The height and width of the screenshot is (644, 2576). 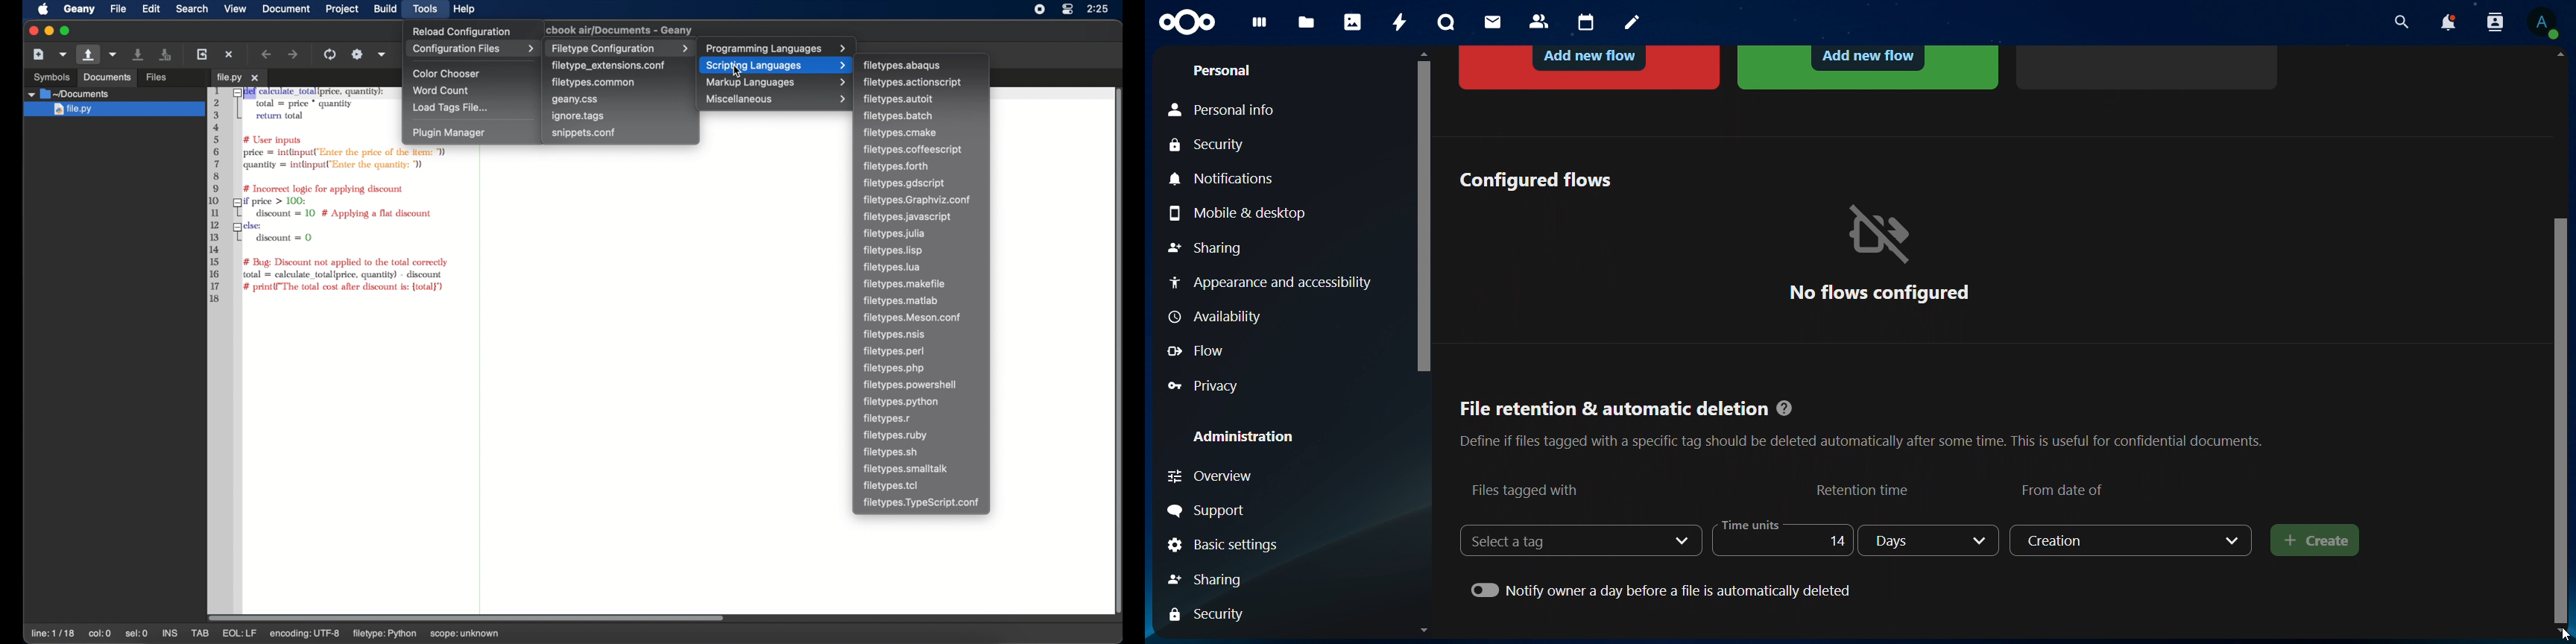 I want to click on tab, so click(x=201, y=633).